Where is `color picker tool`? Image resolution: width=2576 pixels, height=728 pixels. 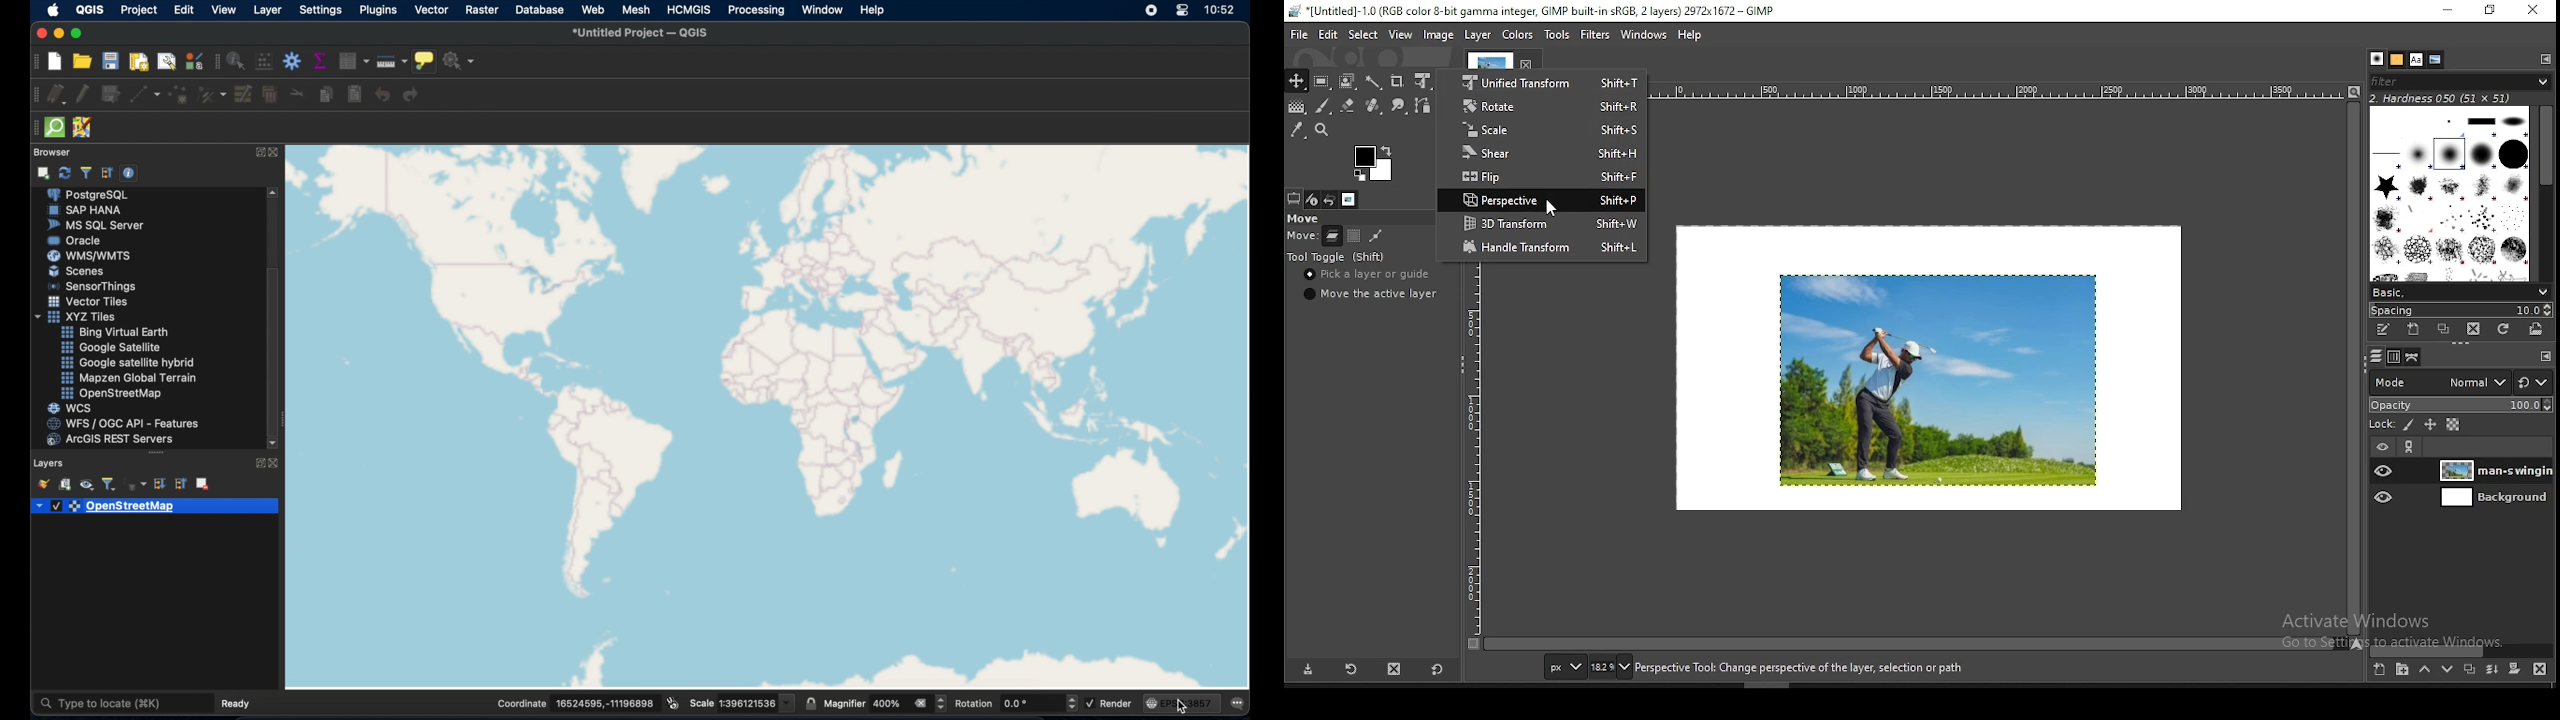 color picker tool is located at coordinates (1297, 132).